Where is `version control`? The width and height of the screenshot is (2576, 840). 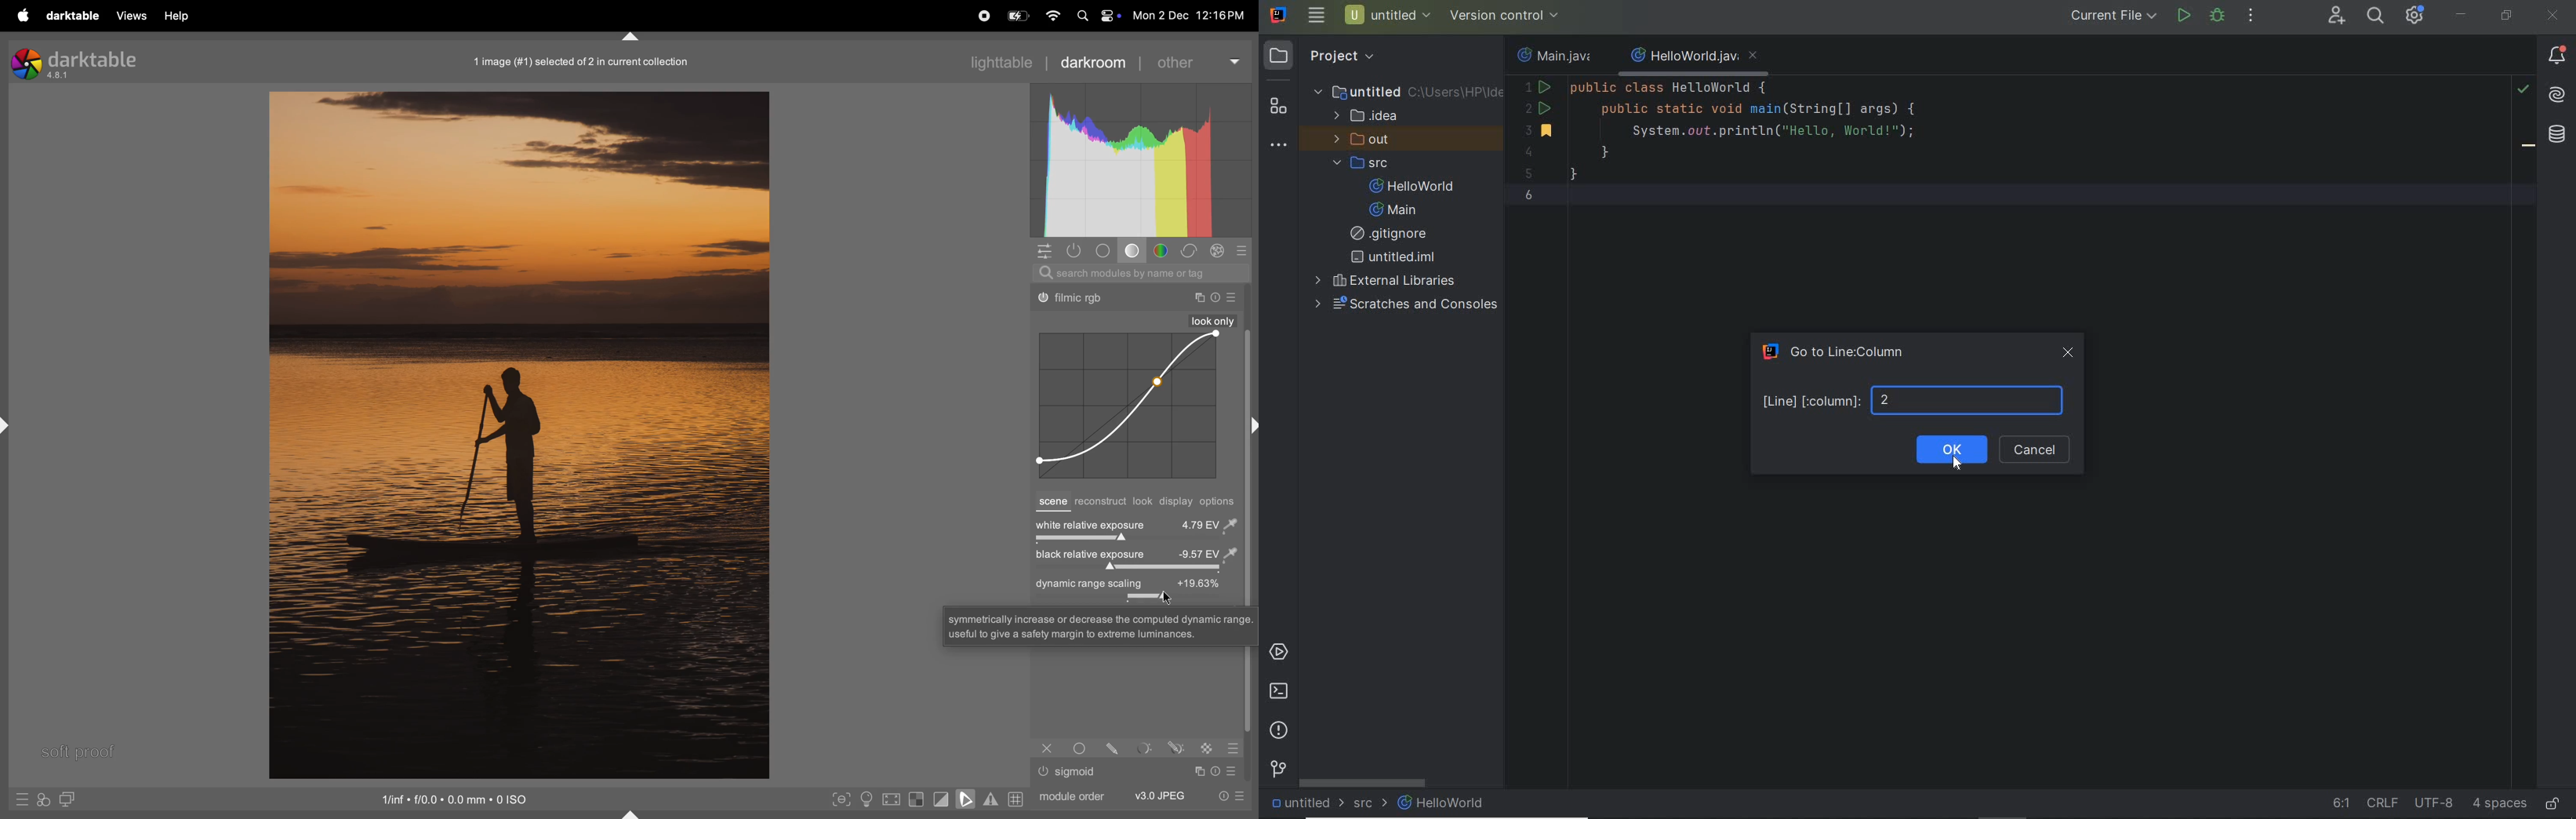
version control is located at coordinates (1279, 770).